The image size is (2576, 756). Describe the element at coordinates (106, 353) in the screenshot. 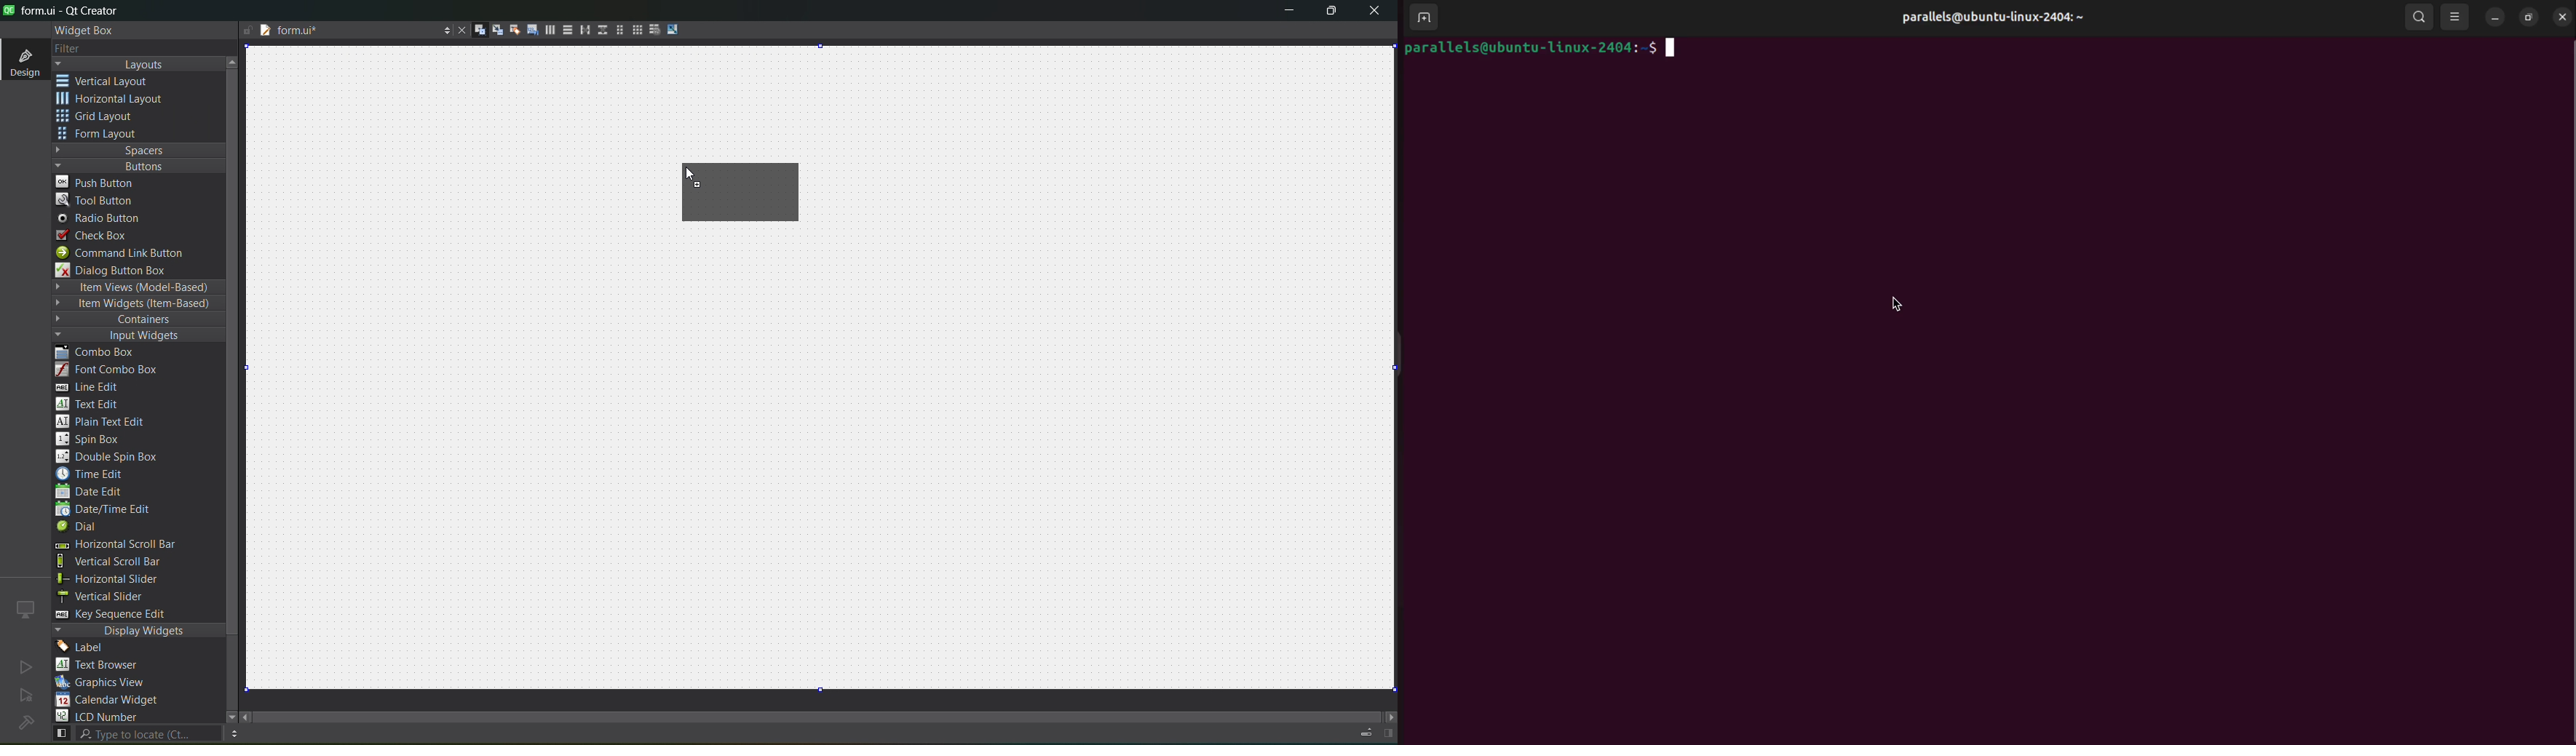

I see `combo box` at that location.